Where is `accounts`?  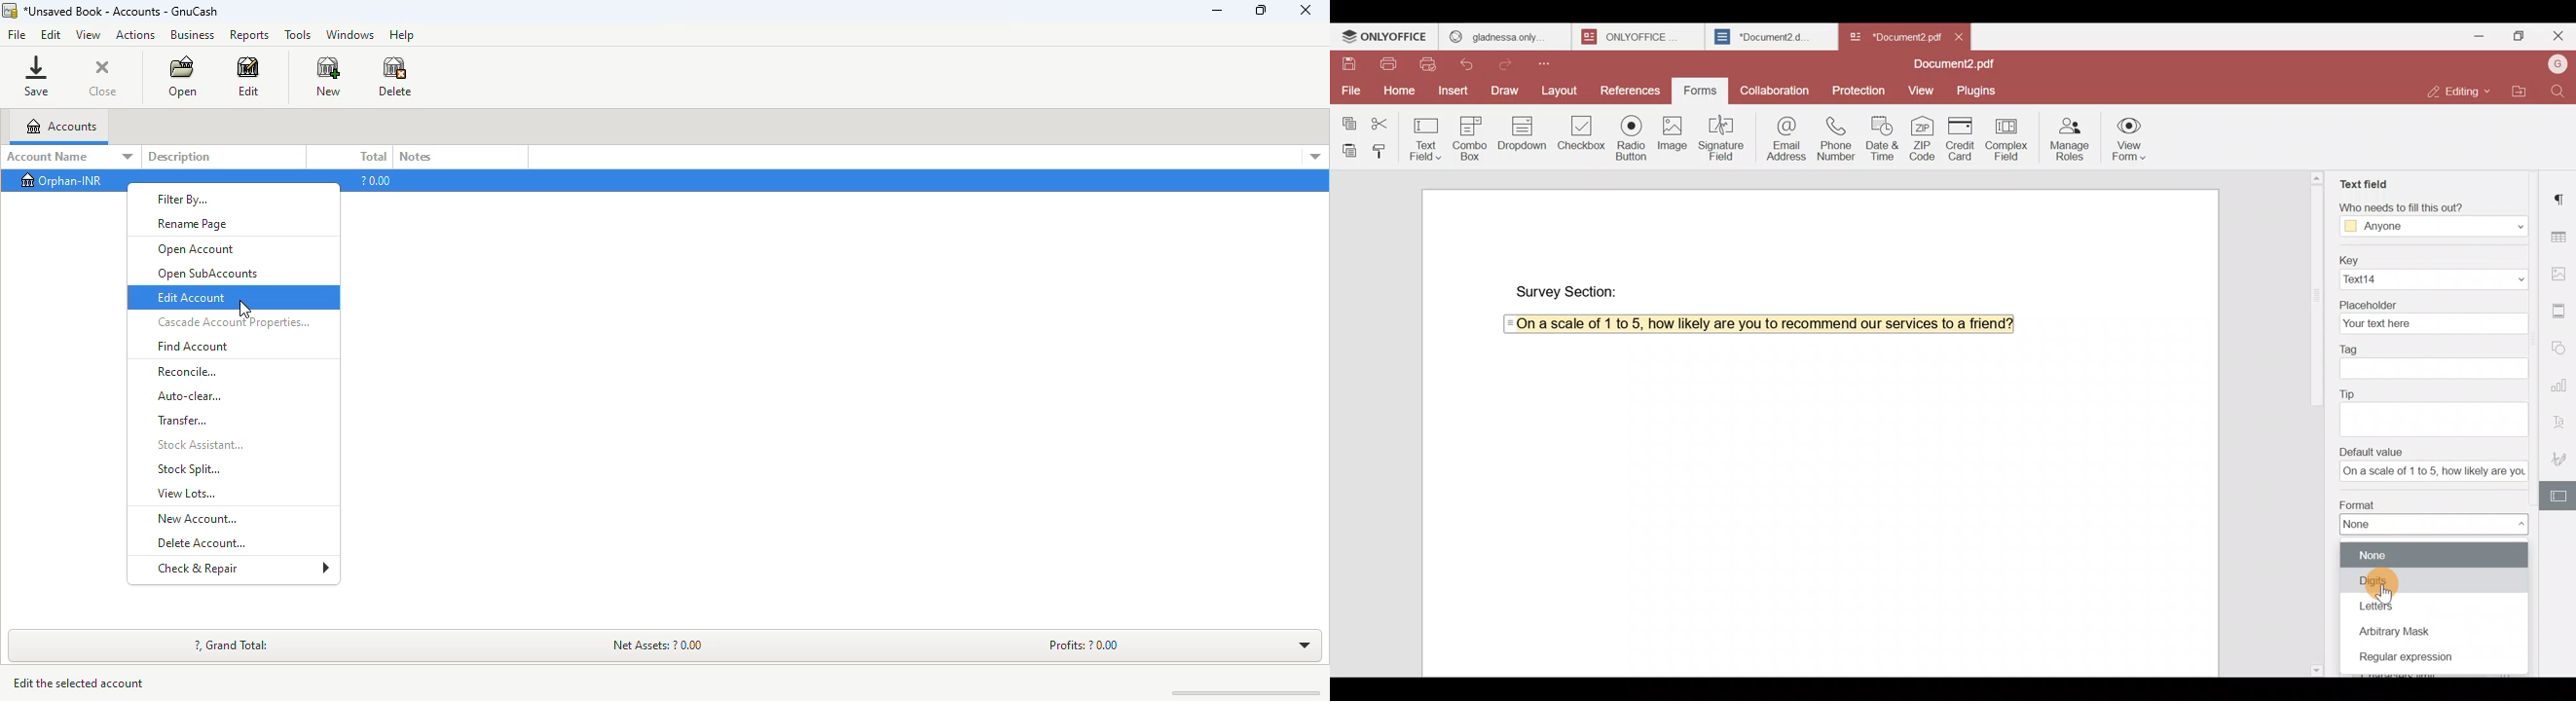 accounts is located at coordinates (60, 127).